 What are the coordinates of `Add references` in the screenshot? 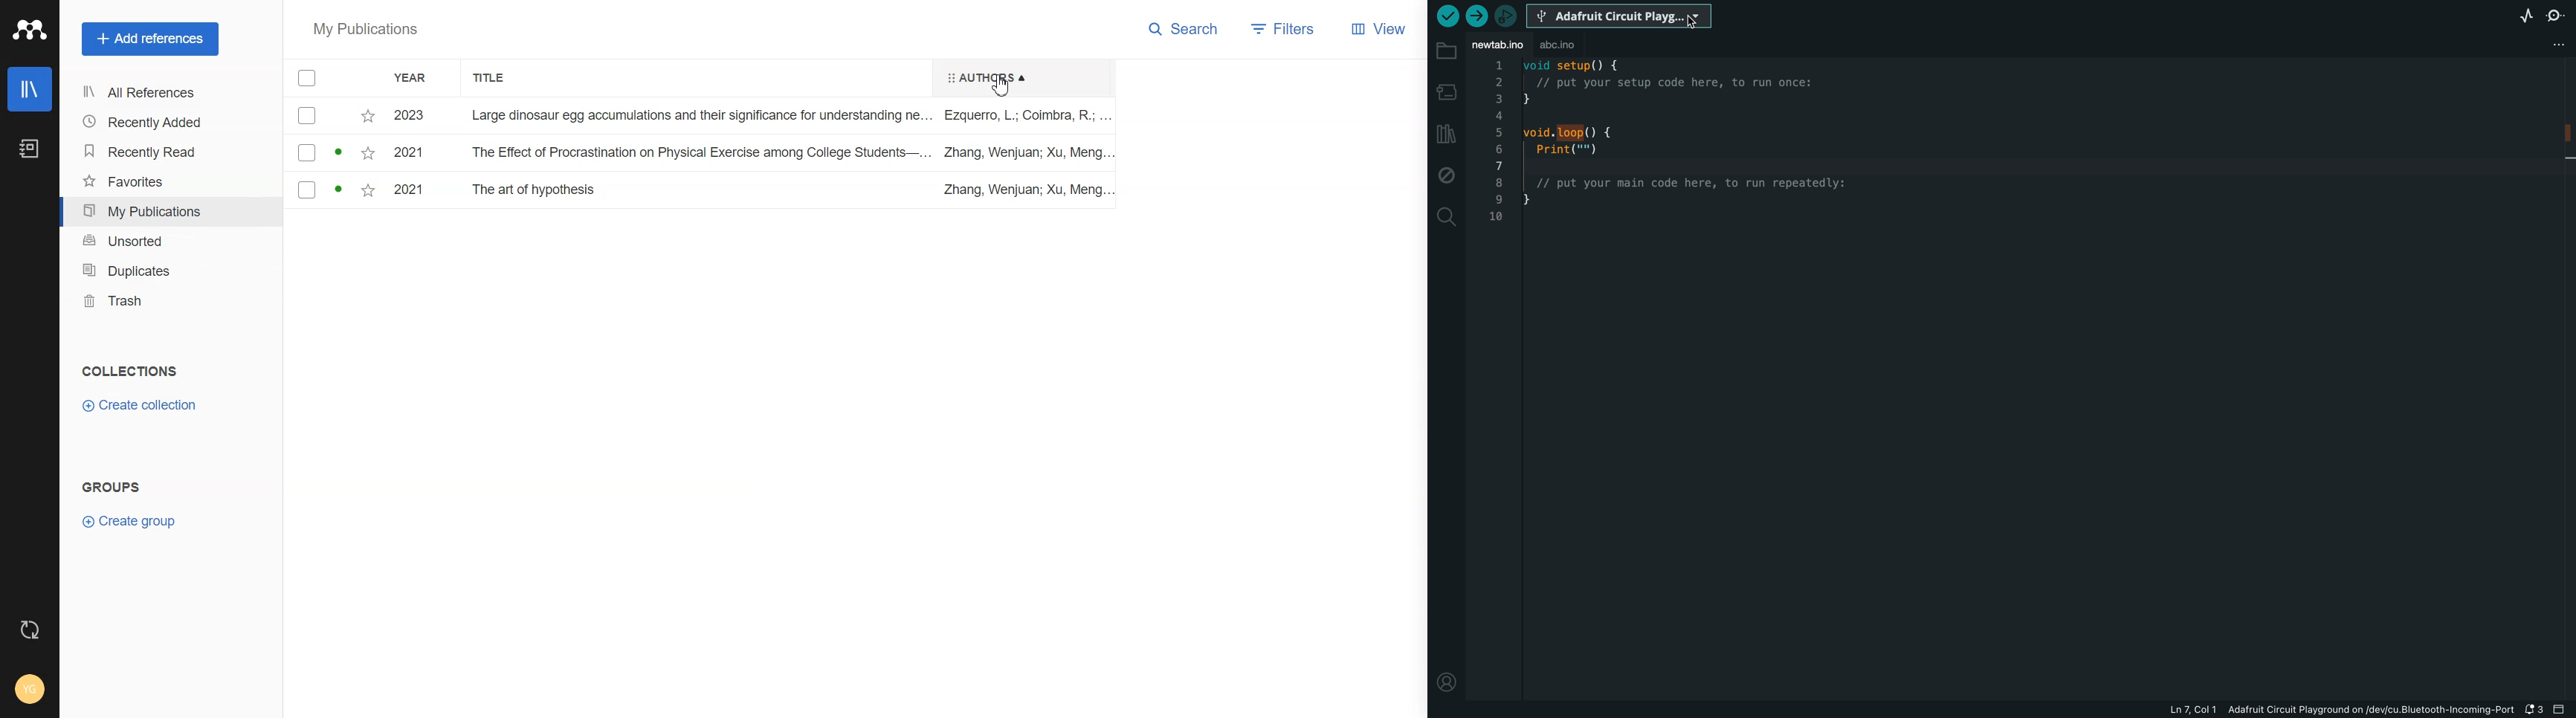 It's located at (150, 39).